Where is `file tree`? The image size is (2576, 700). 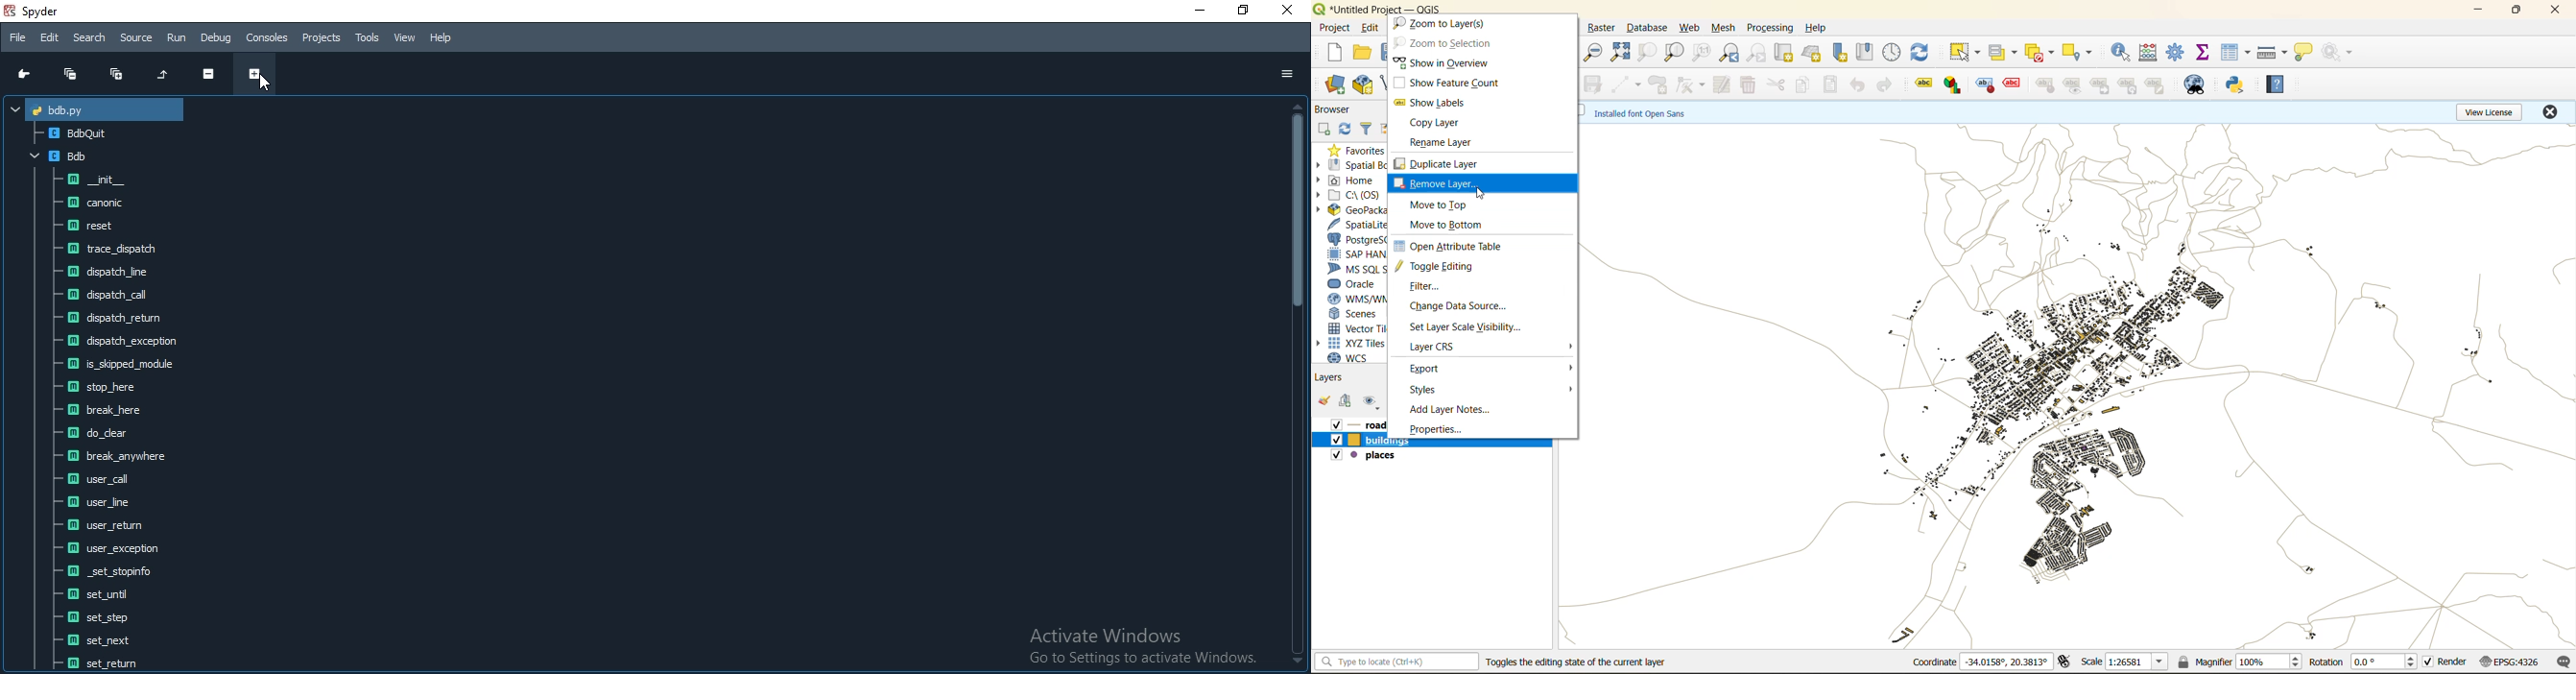
file tree is located at coordinates (70, 108).